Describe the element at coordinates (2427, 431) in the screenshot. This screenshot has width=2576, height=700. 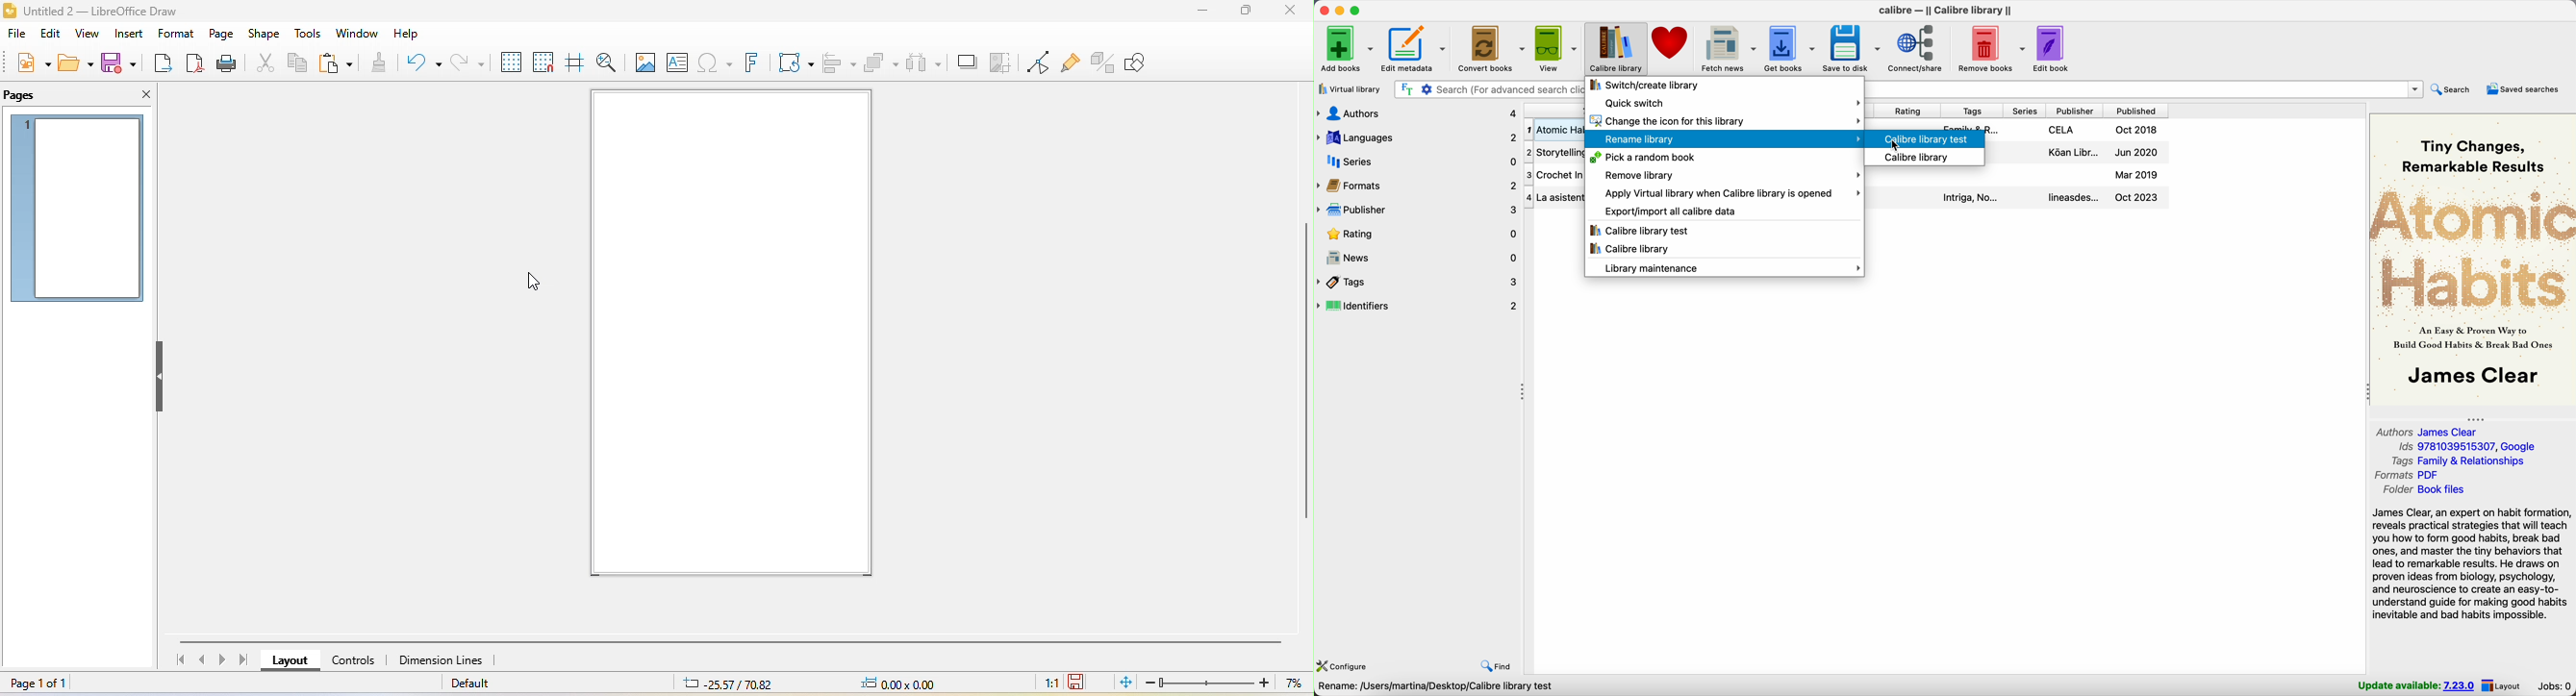
I see `authors James Clear` at that location.